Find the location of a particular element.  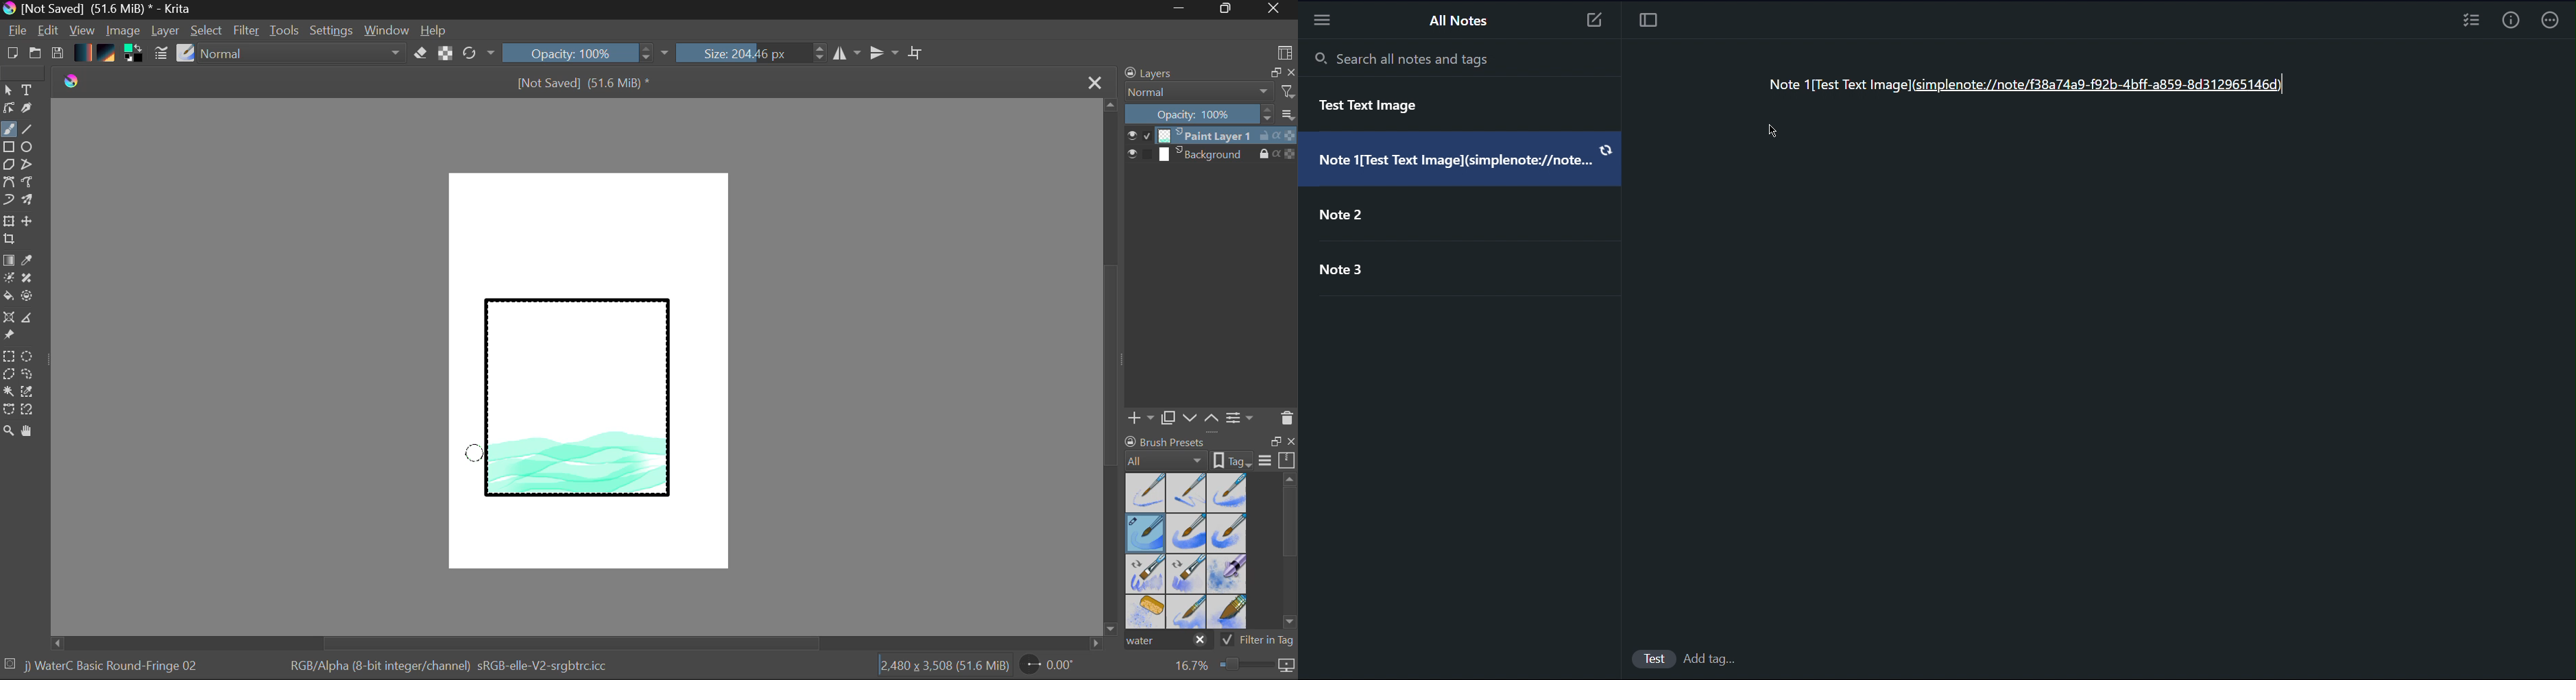

Eraser is located at coordinates (421, 53).